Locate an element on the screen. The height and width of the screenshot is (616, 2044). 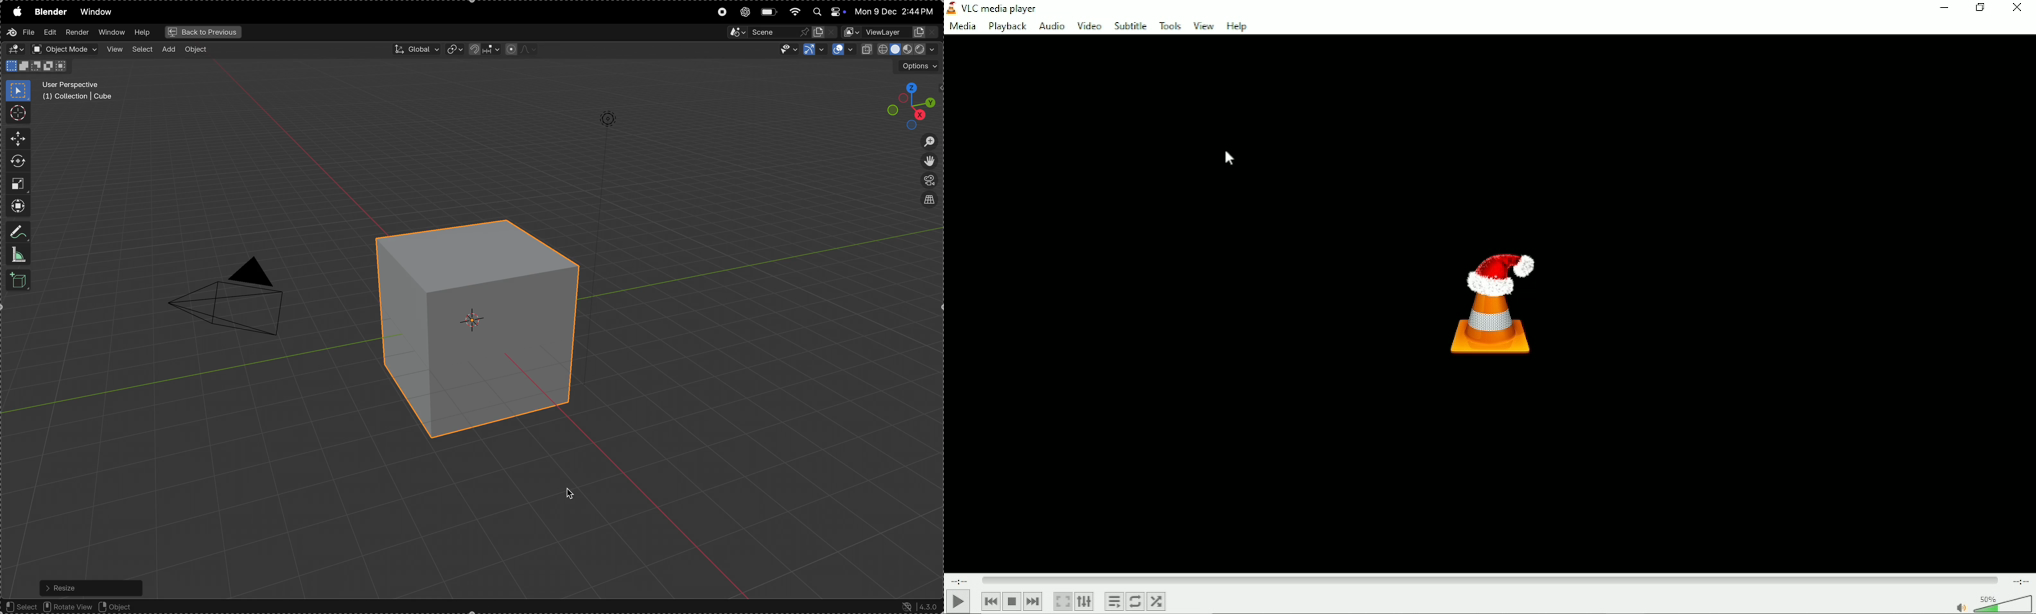
proportional fall off is located at coordinates (520, 49).